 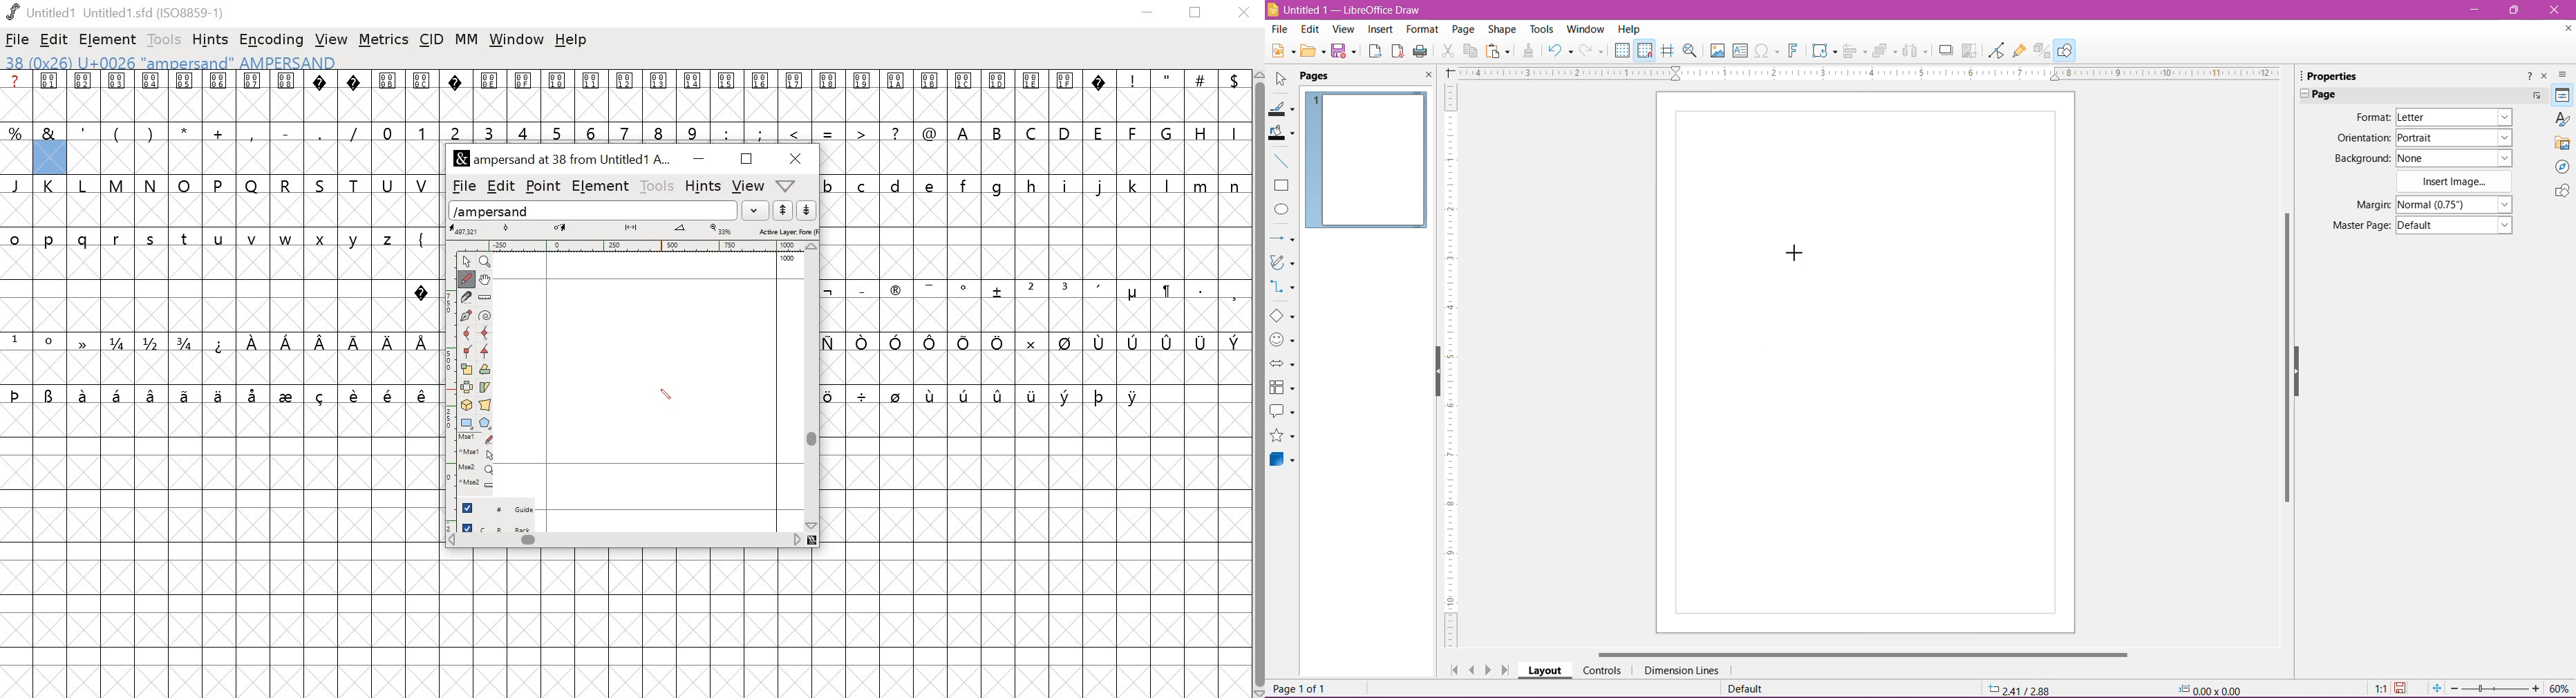 I want to click on Cursor Position, so click(x=2020, y=688).